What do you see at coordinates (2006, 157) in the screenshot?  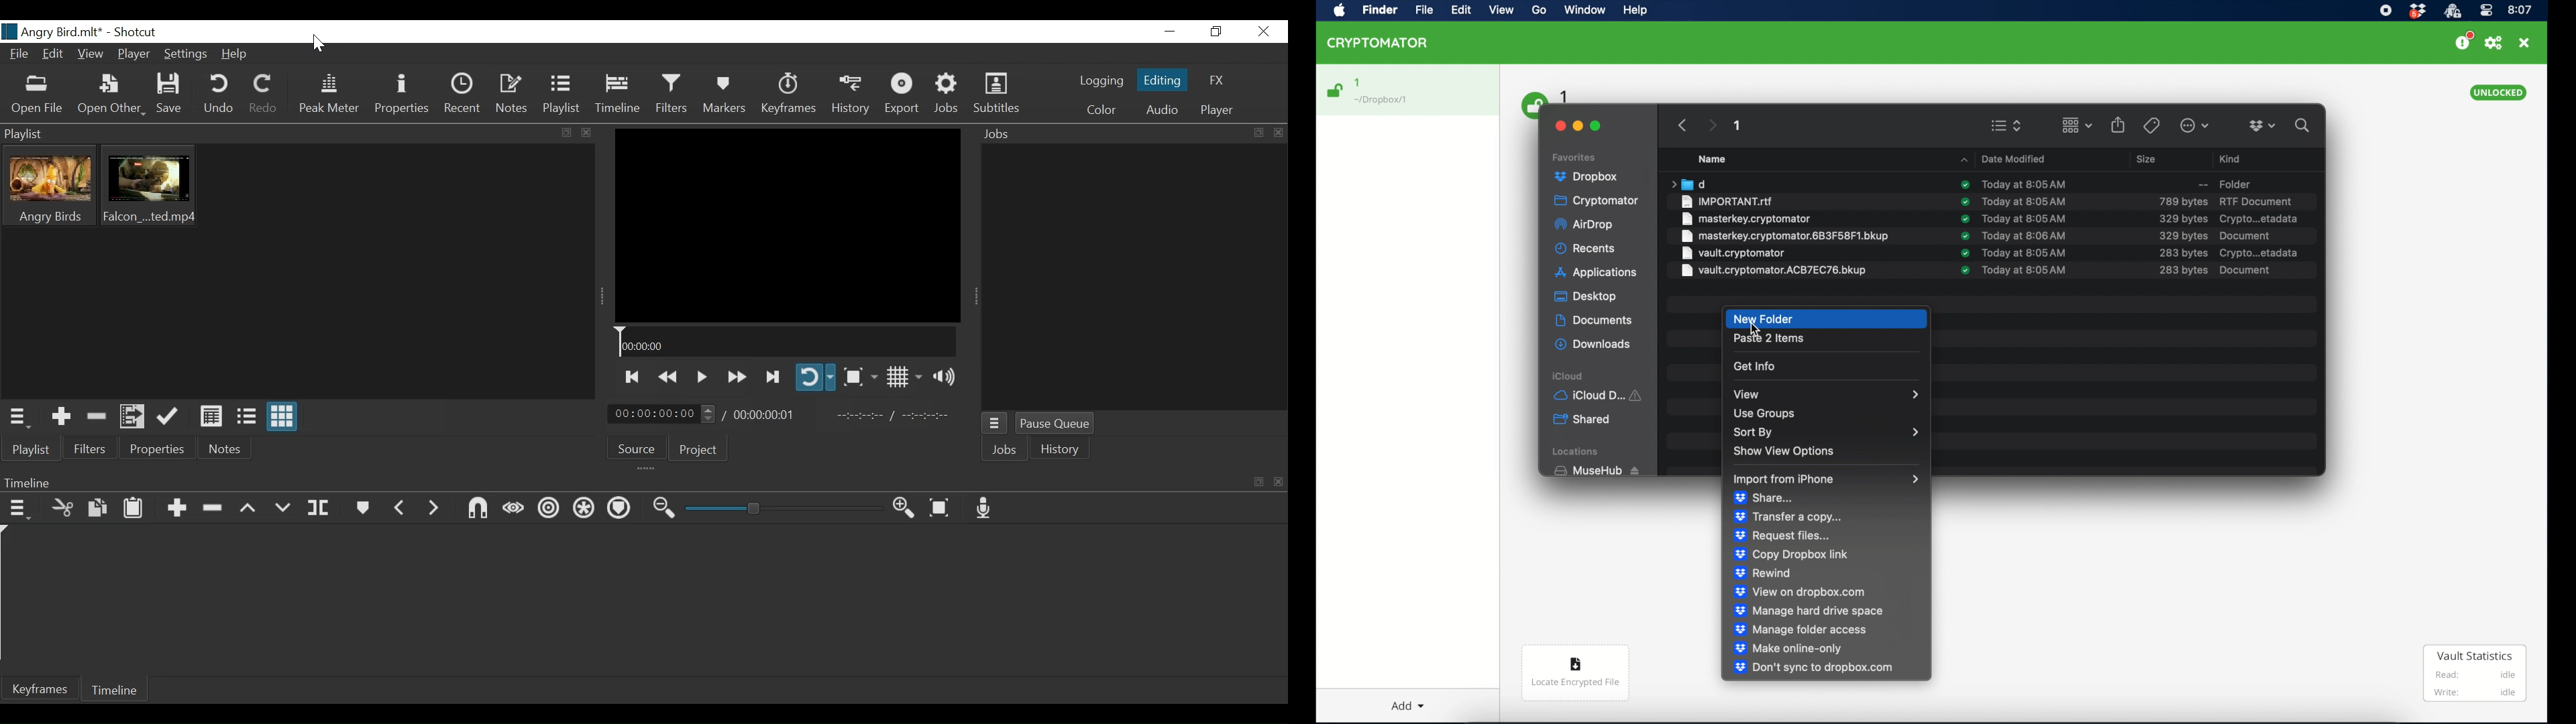 I see `Date Modifies` at bounding box center [2006, 157].